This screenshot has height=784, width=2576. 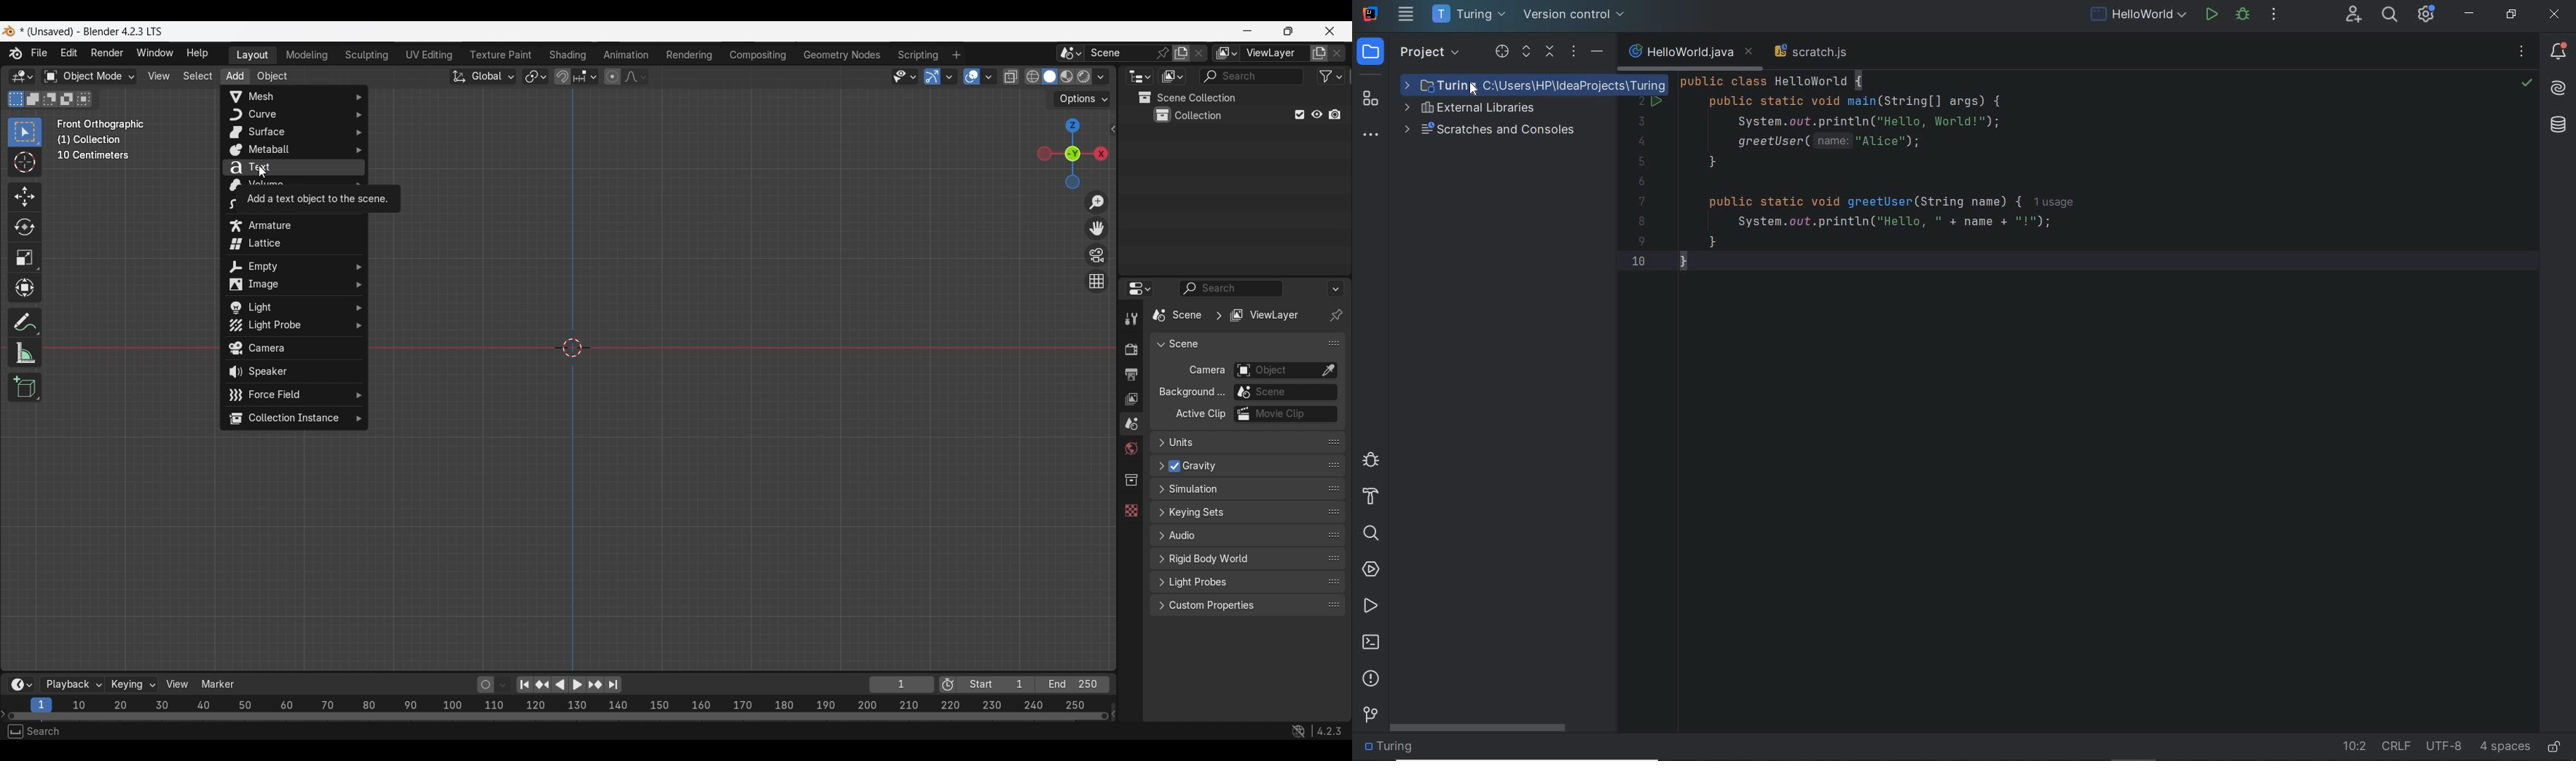 What do you see at coordinates (1130, 400) in the screenshot?
I see `View layer` at bounding box center [1130, 400].